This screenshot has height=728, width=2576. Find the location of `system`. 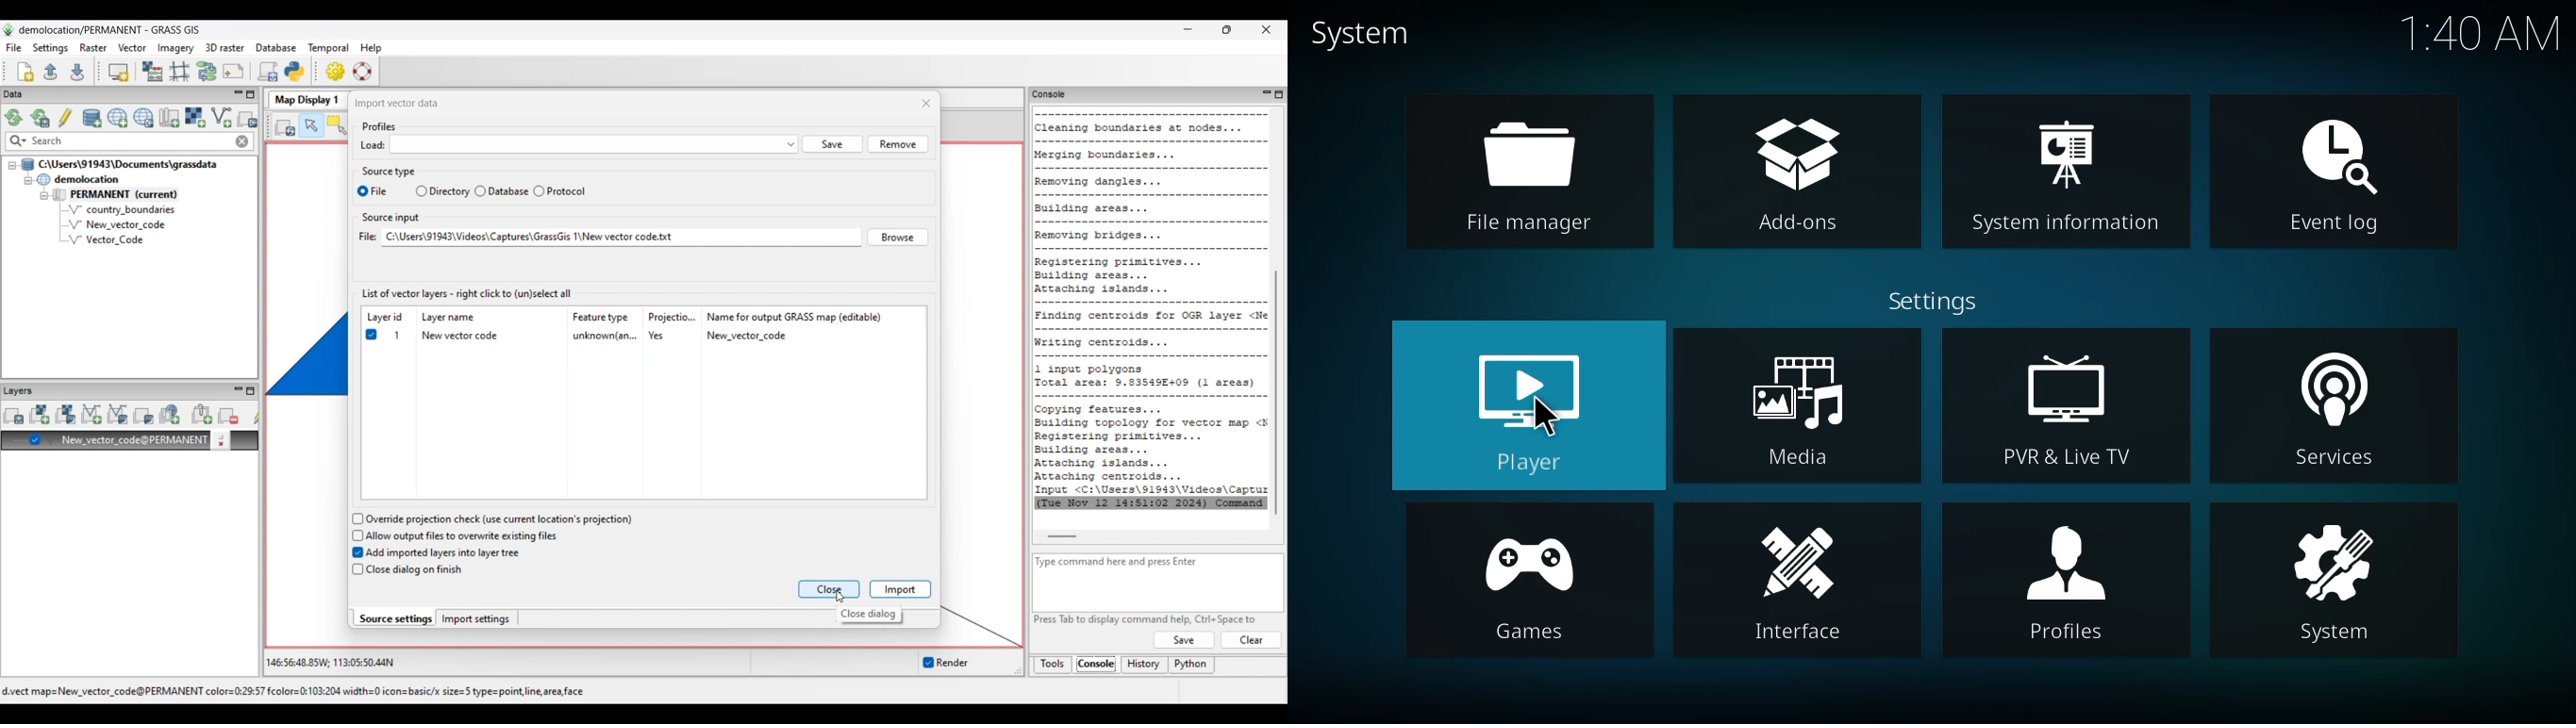

system is located at coordinates (2333, 579).